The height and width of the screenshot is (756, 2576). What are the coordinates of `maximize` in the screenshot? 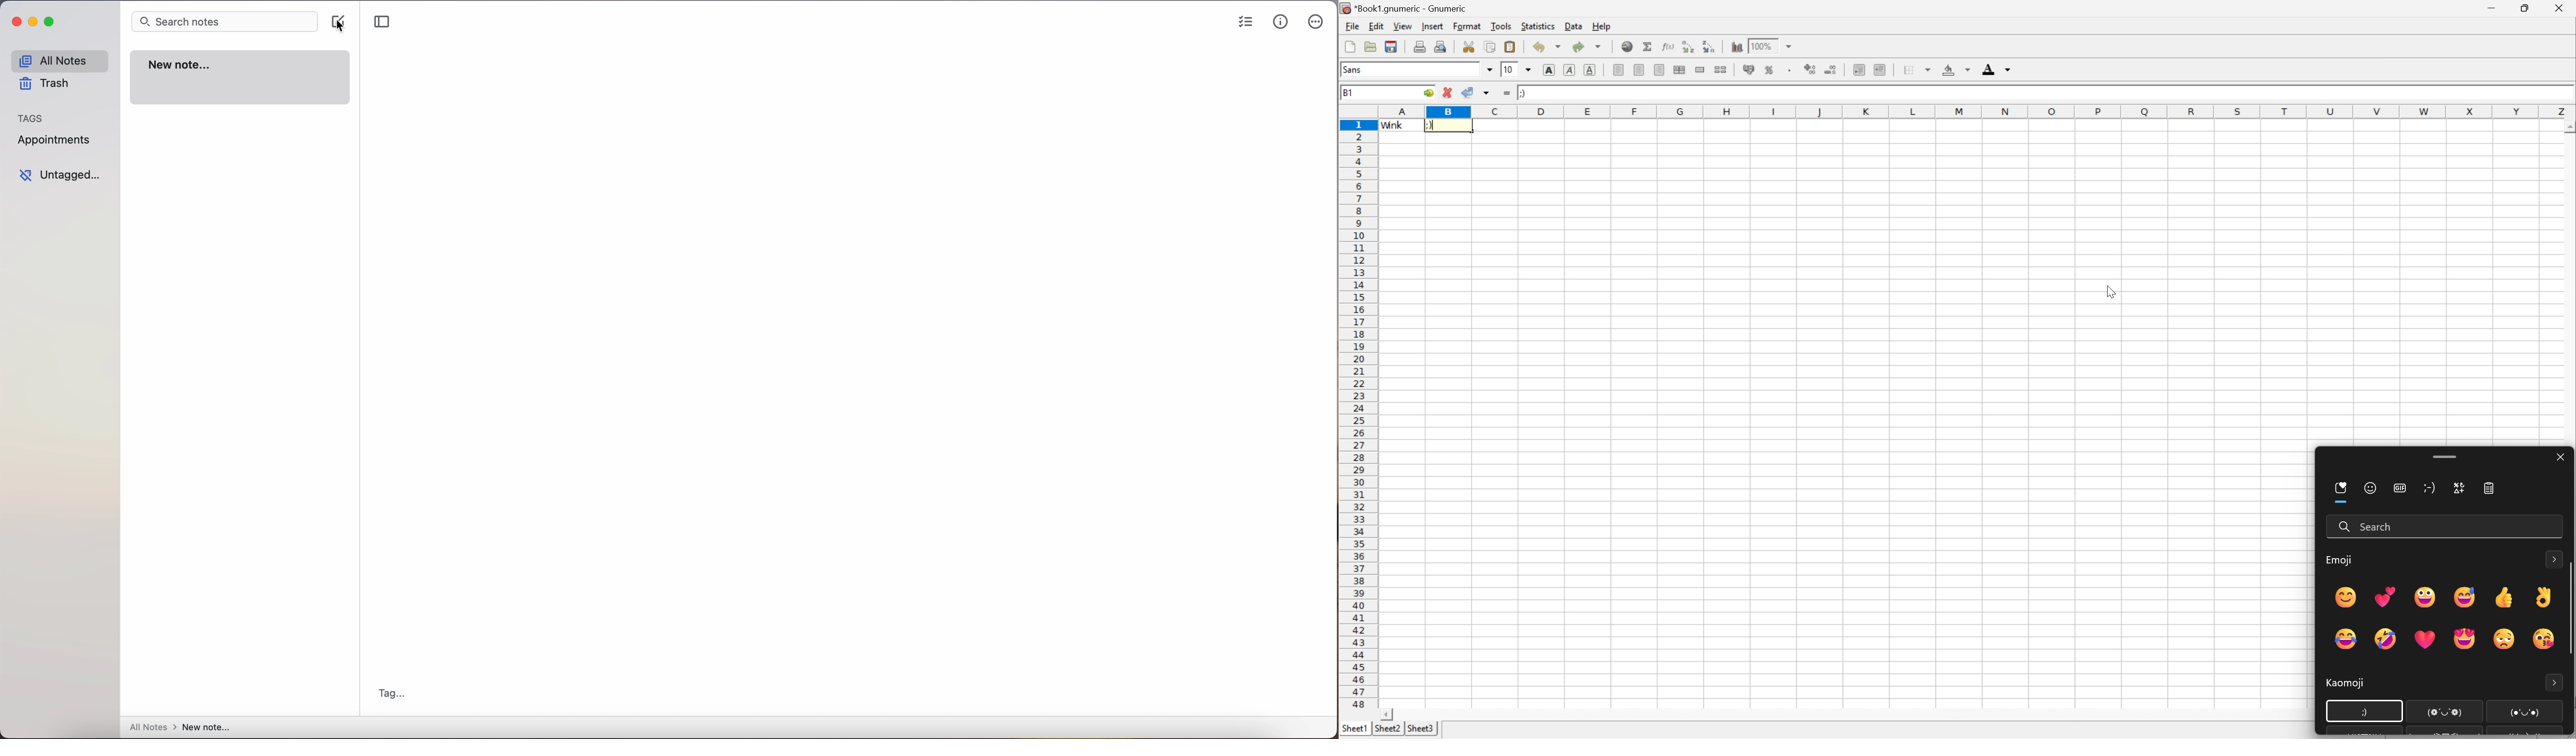 It's located at (51, 21).